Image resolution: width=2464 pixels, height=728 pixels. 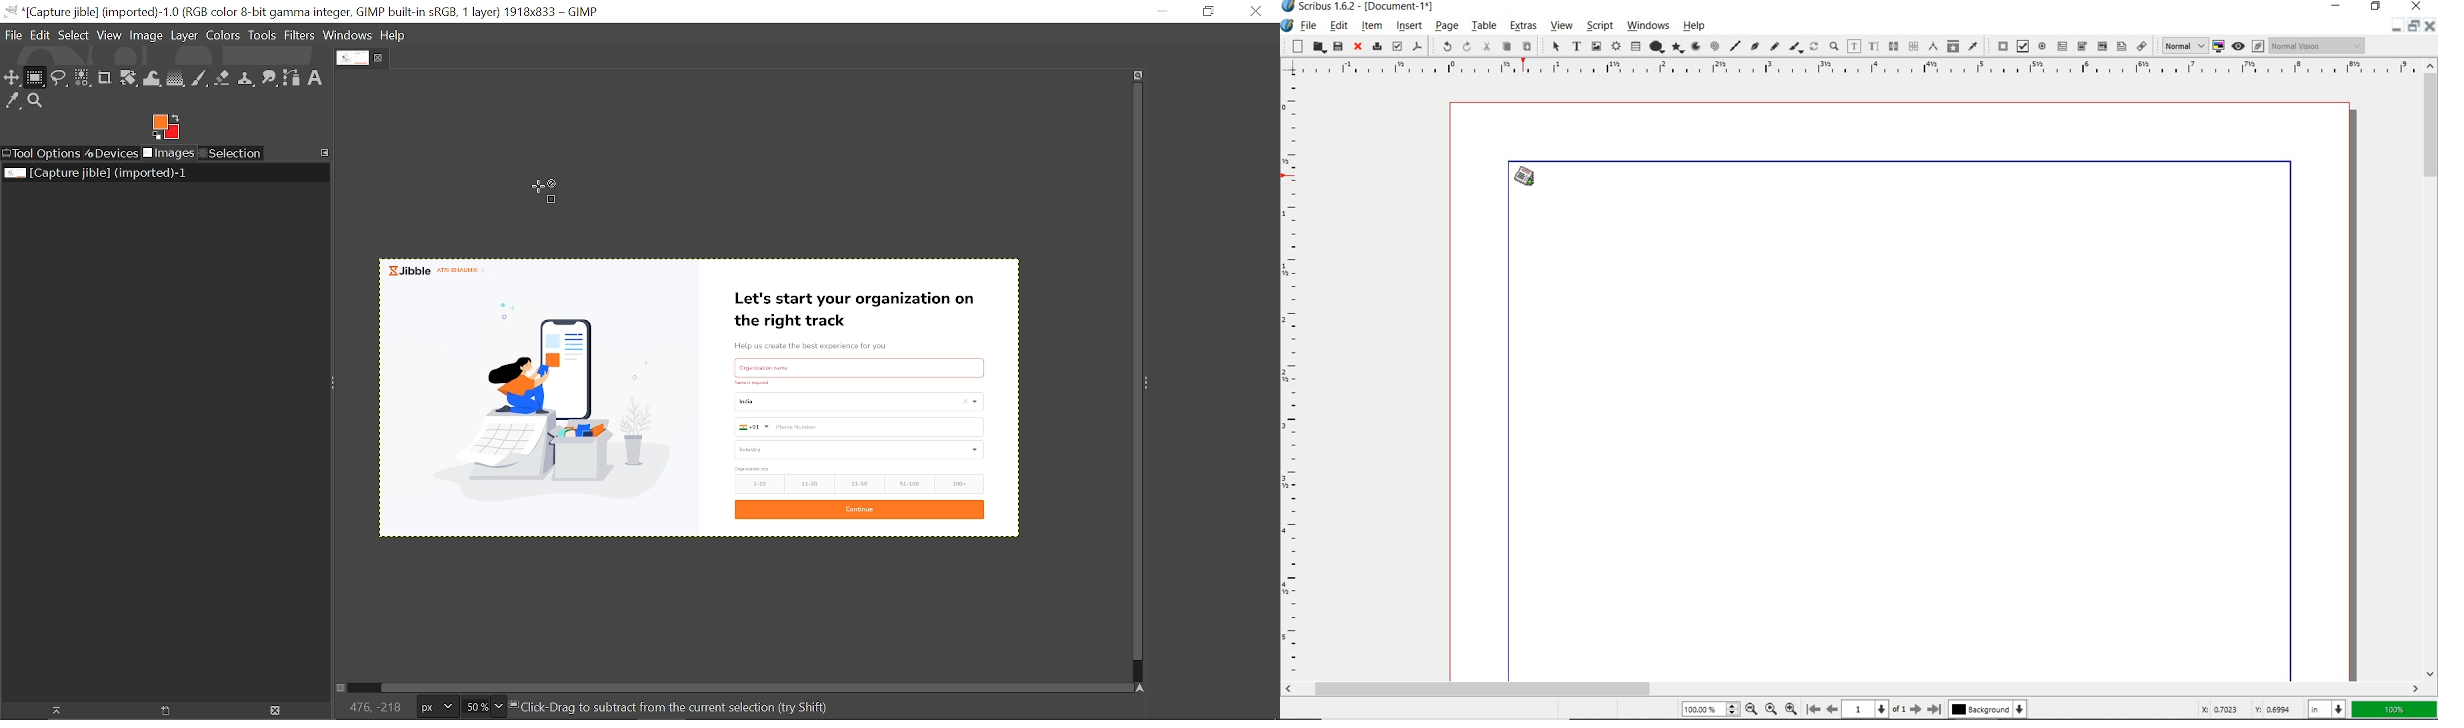 What do you see at coordinates (1774, 46) in the screenshot?
I see `freehand line` at bounding box center [1774, 46].